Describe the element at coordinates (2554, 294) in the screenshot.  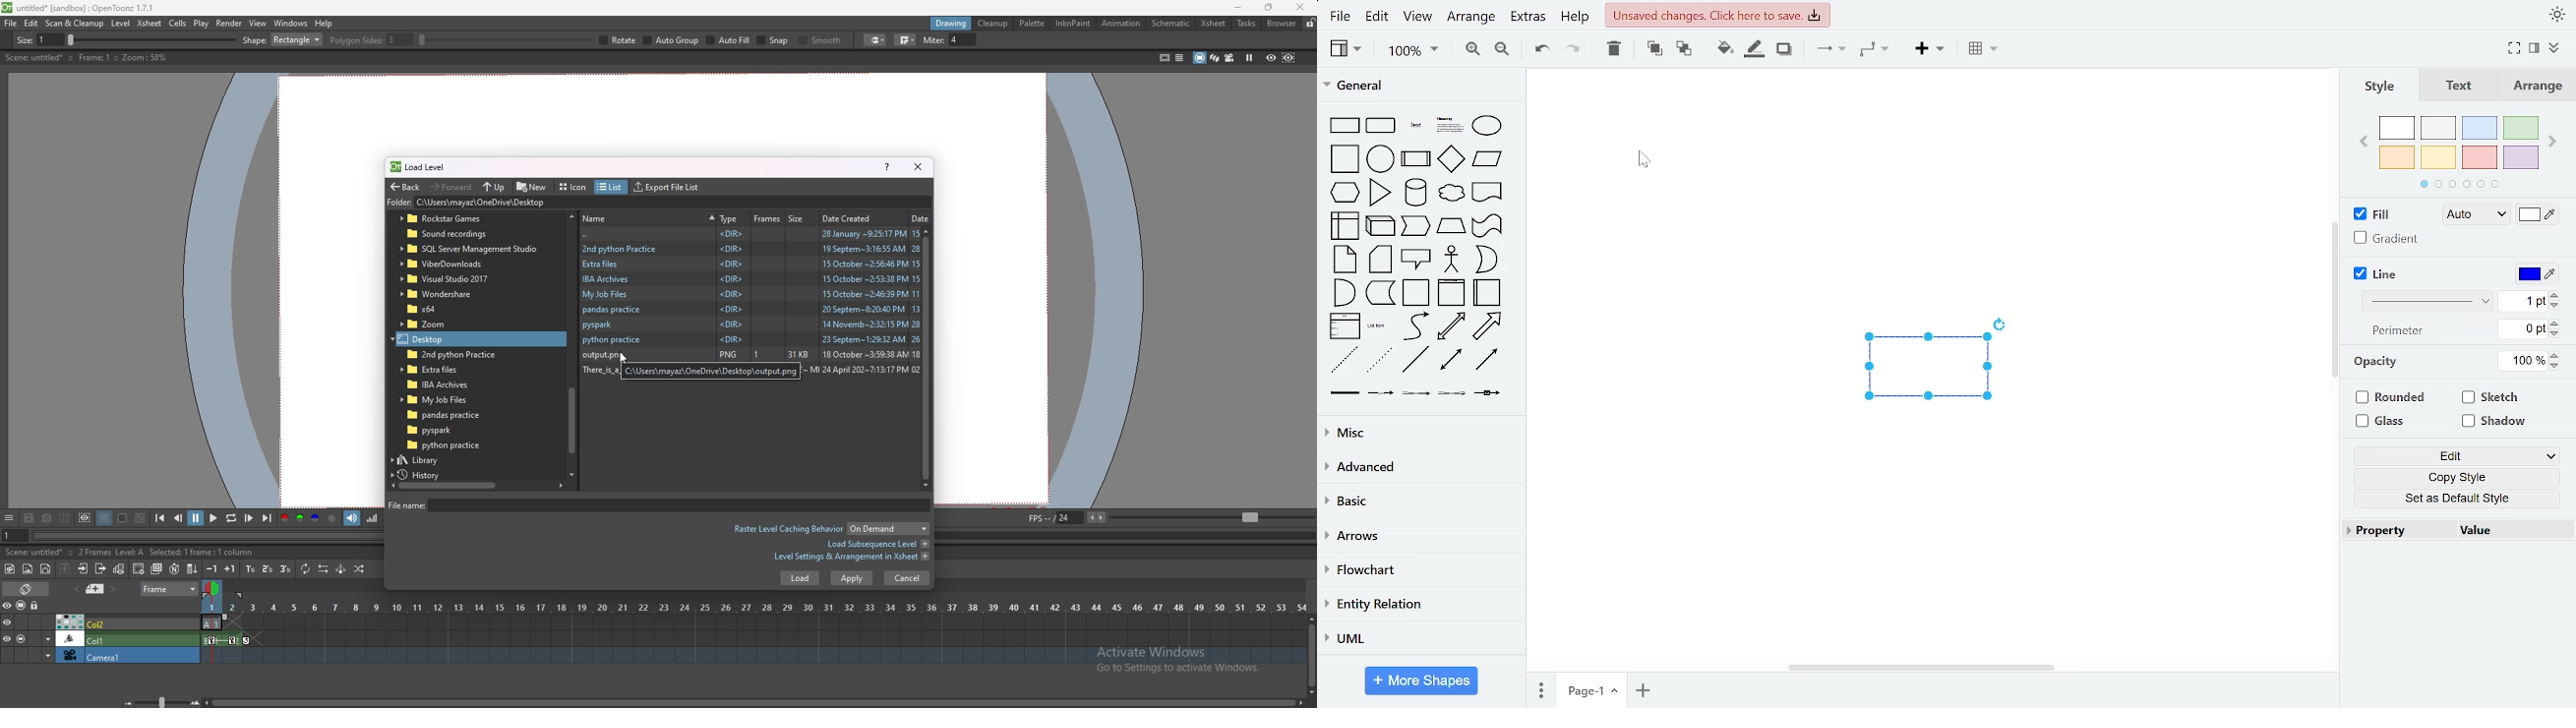
I see `increase line width` at that location.